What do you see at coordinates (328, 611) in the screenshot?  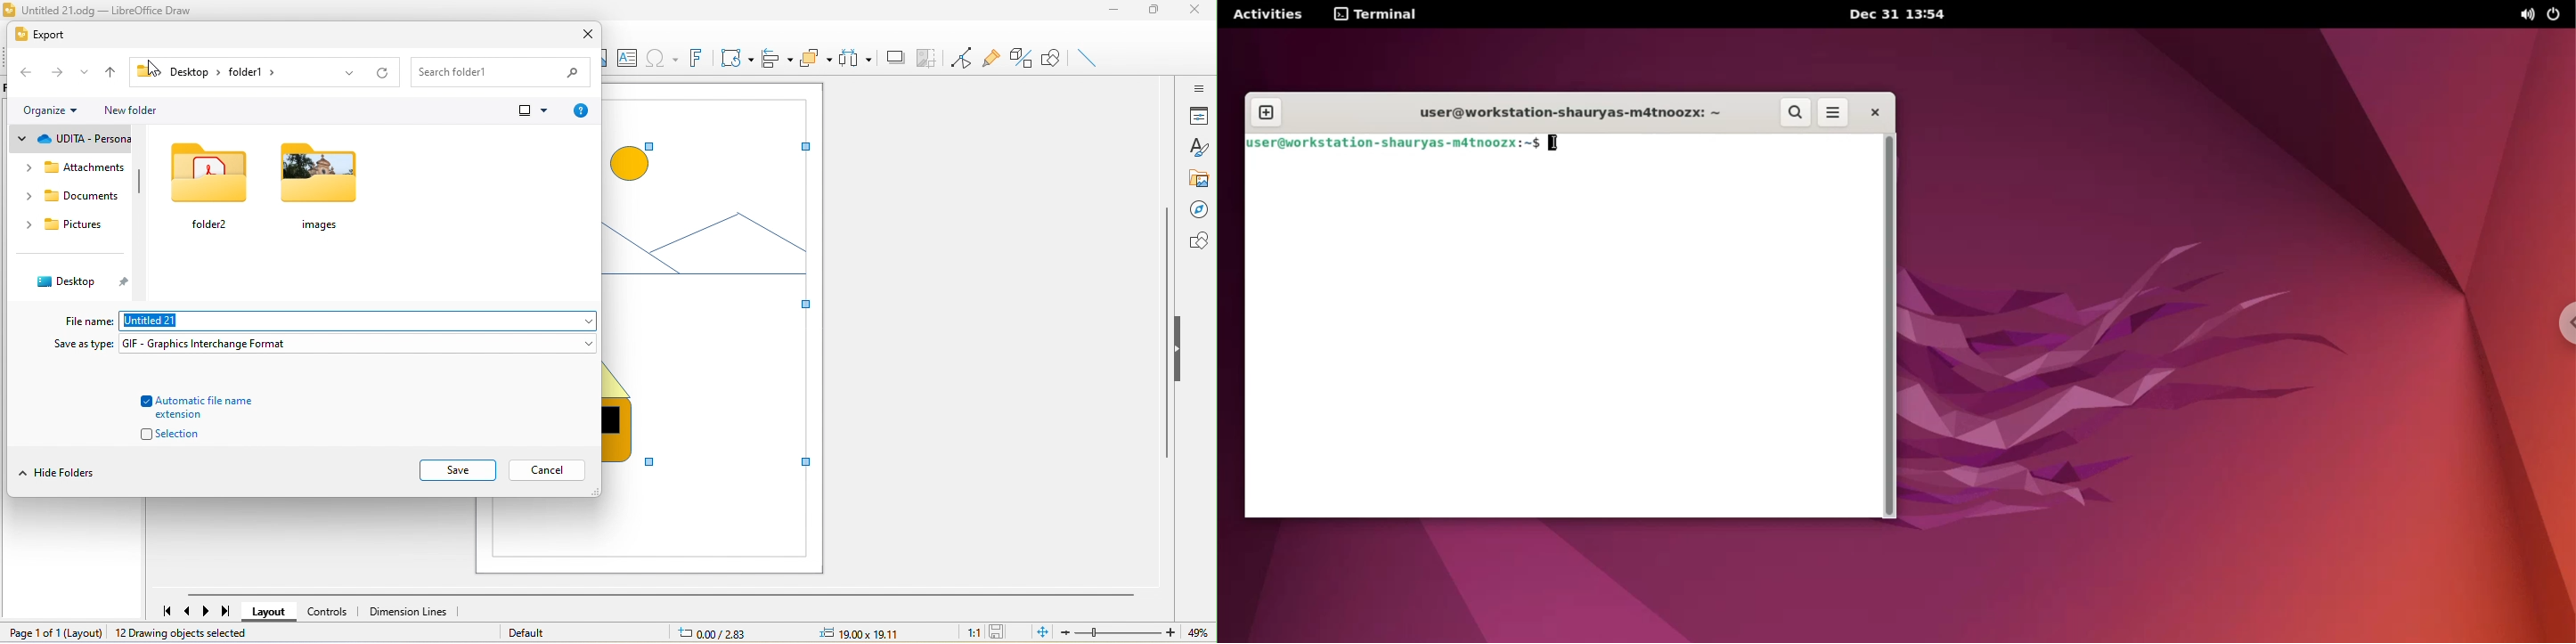 I see `controls` at bounding box center [328, 611].